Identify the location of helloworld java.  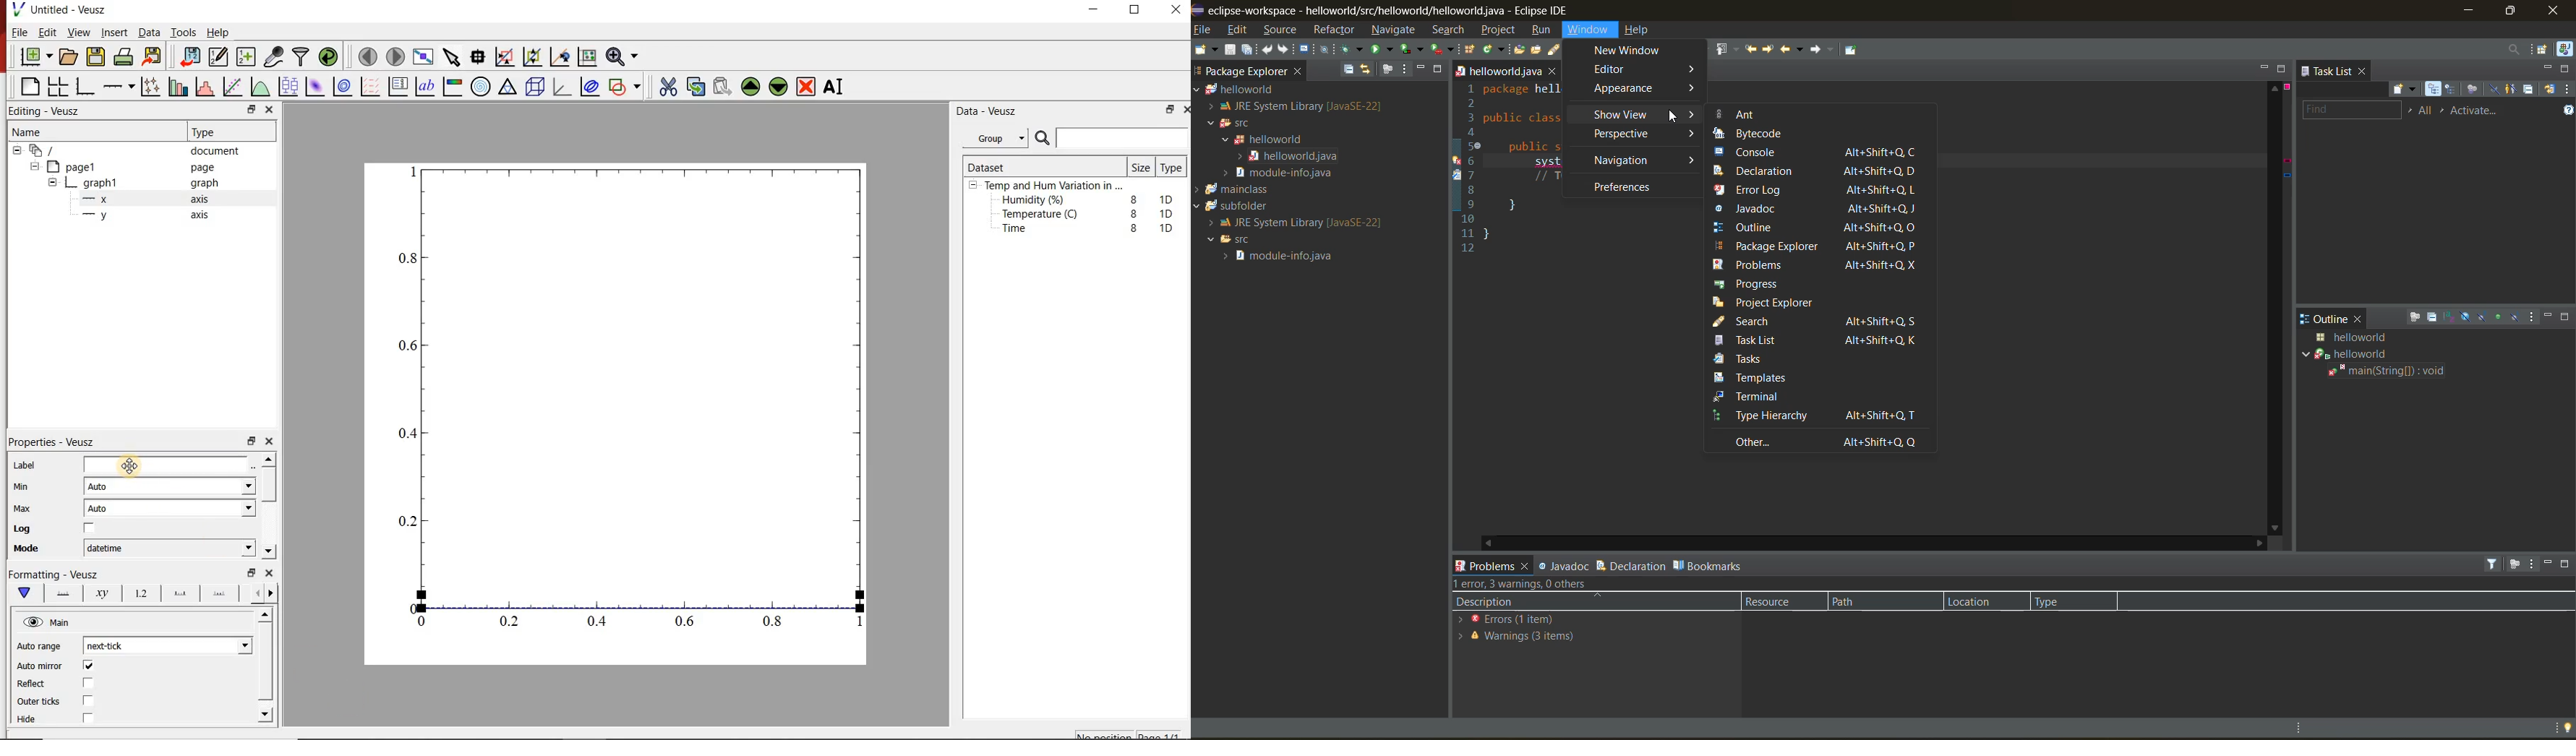
(1510, 70).